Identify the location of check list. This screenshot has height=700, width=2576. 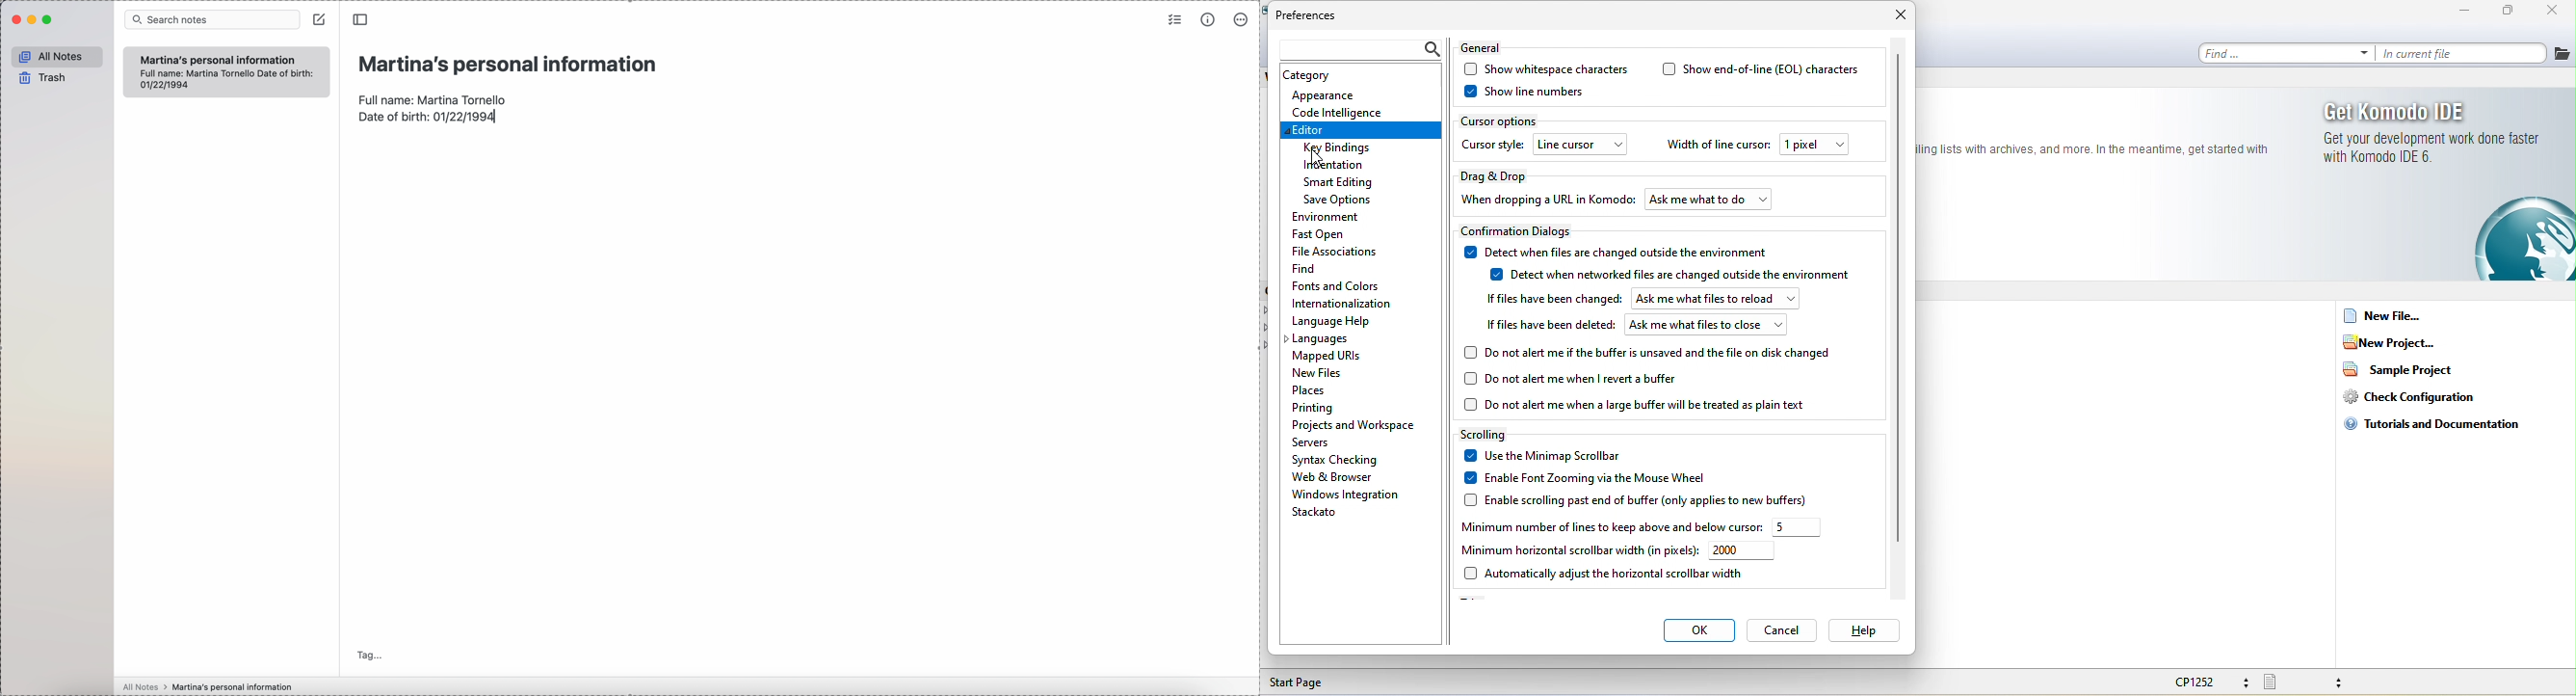
(1174, 21).